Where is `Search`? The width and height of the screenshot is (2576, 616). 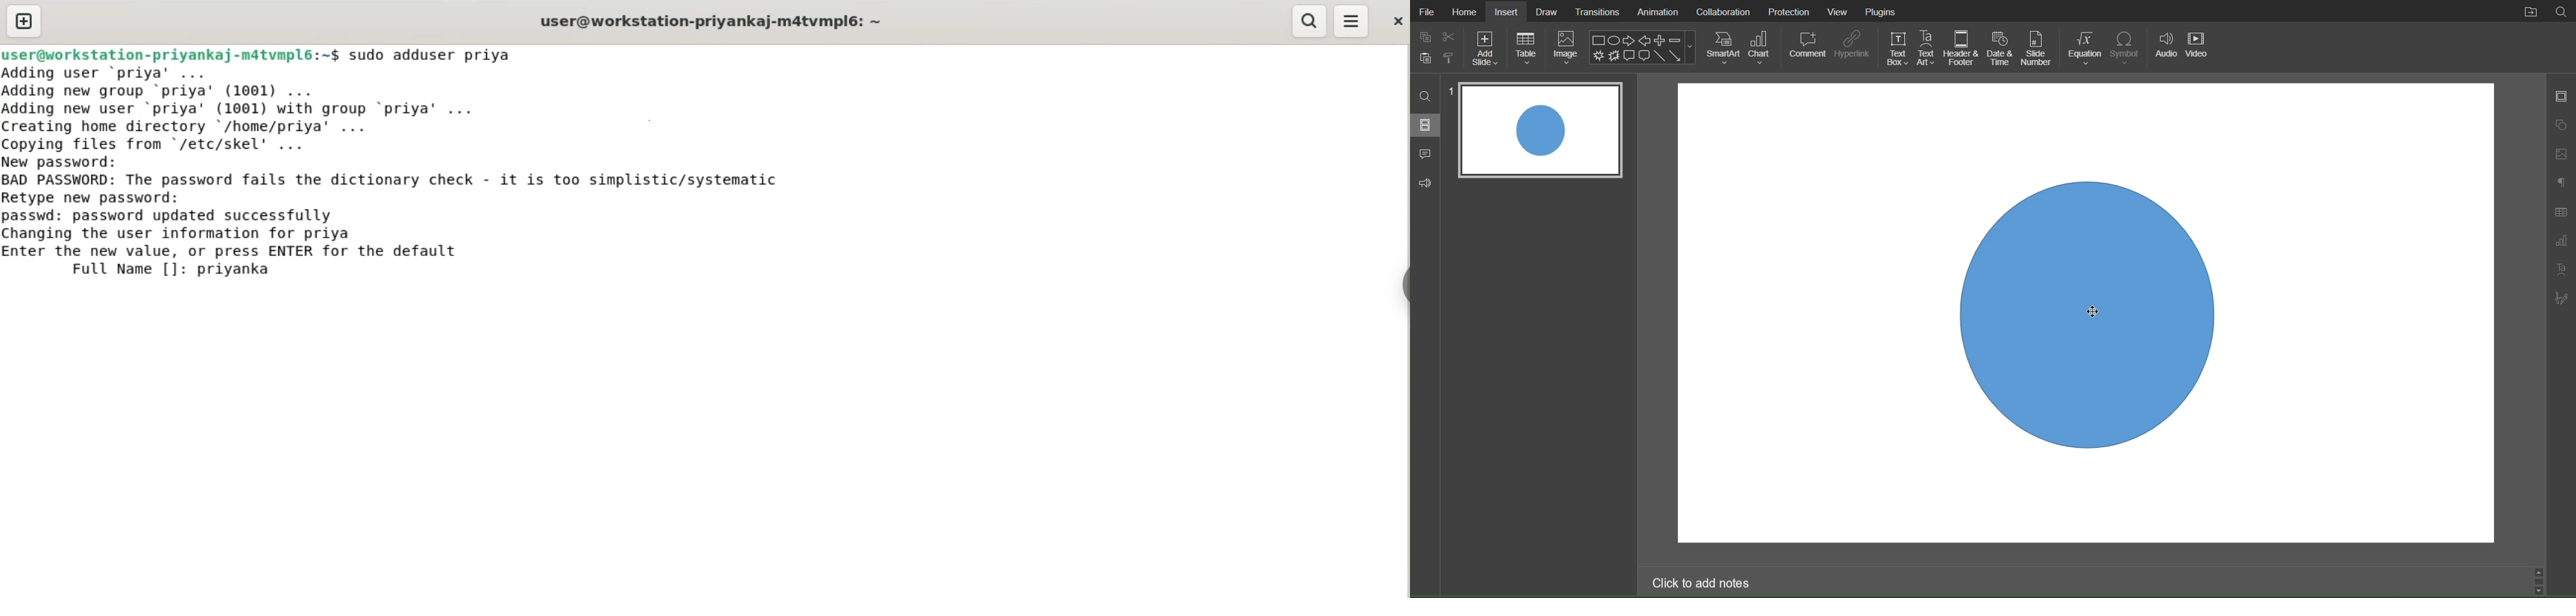 Search is located at coordinates (1425, 96).